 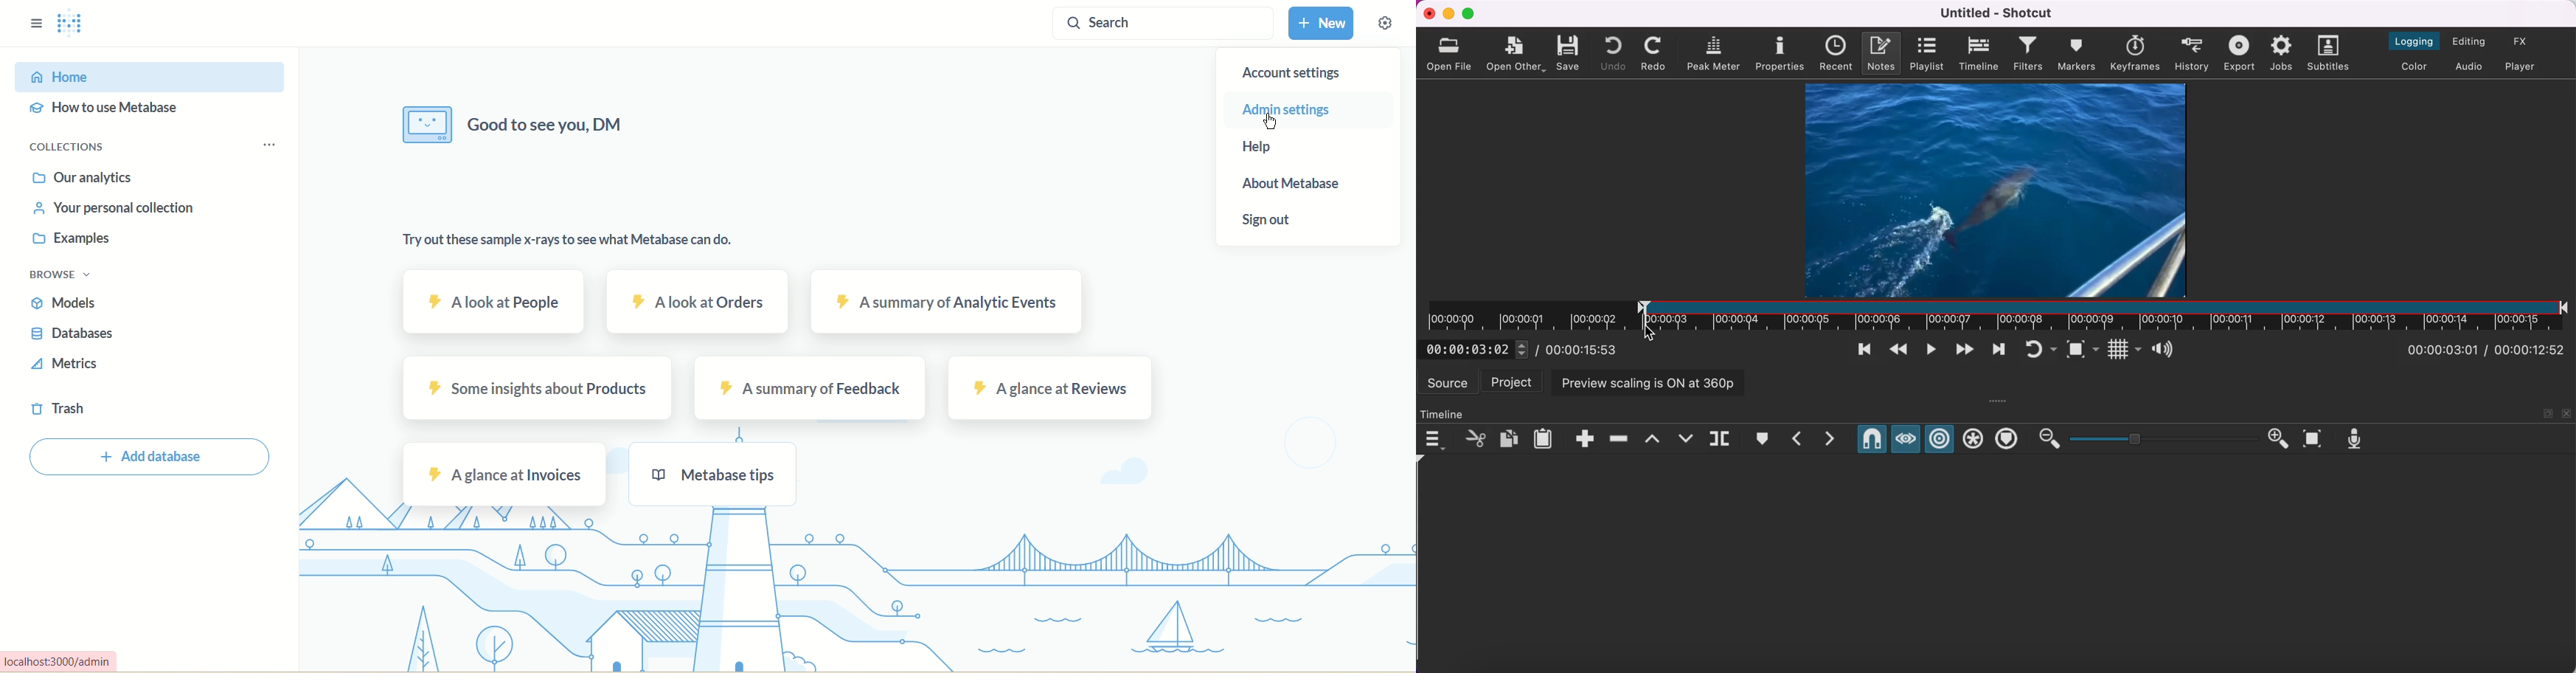 What do you see at coordinates (1898, 351) in the screenshot?
I see `play quickly backwards` at bounding box center [1898, 351].